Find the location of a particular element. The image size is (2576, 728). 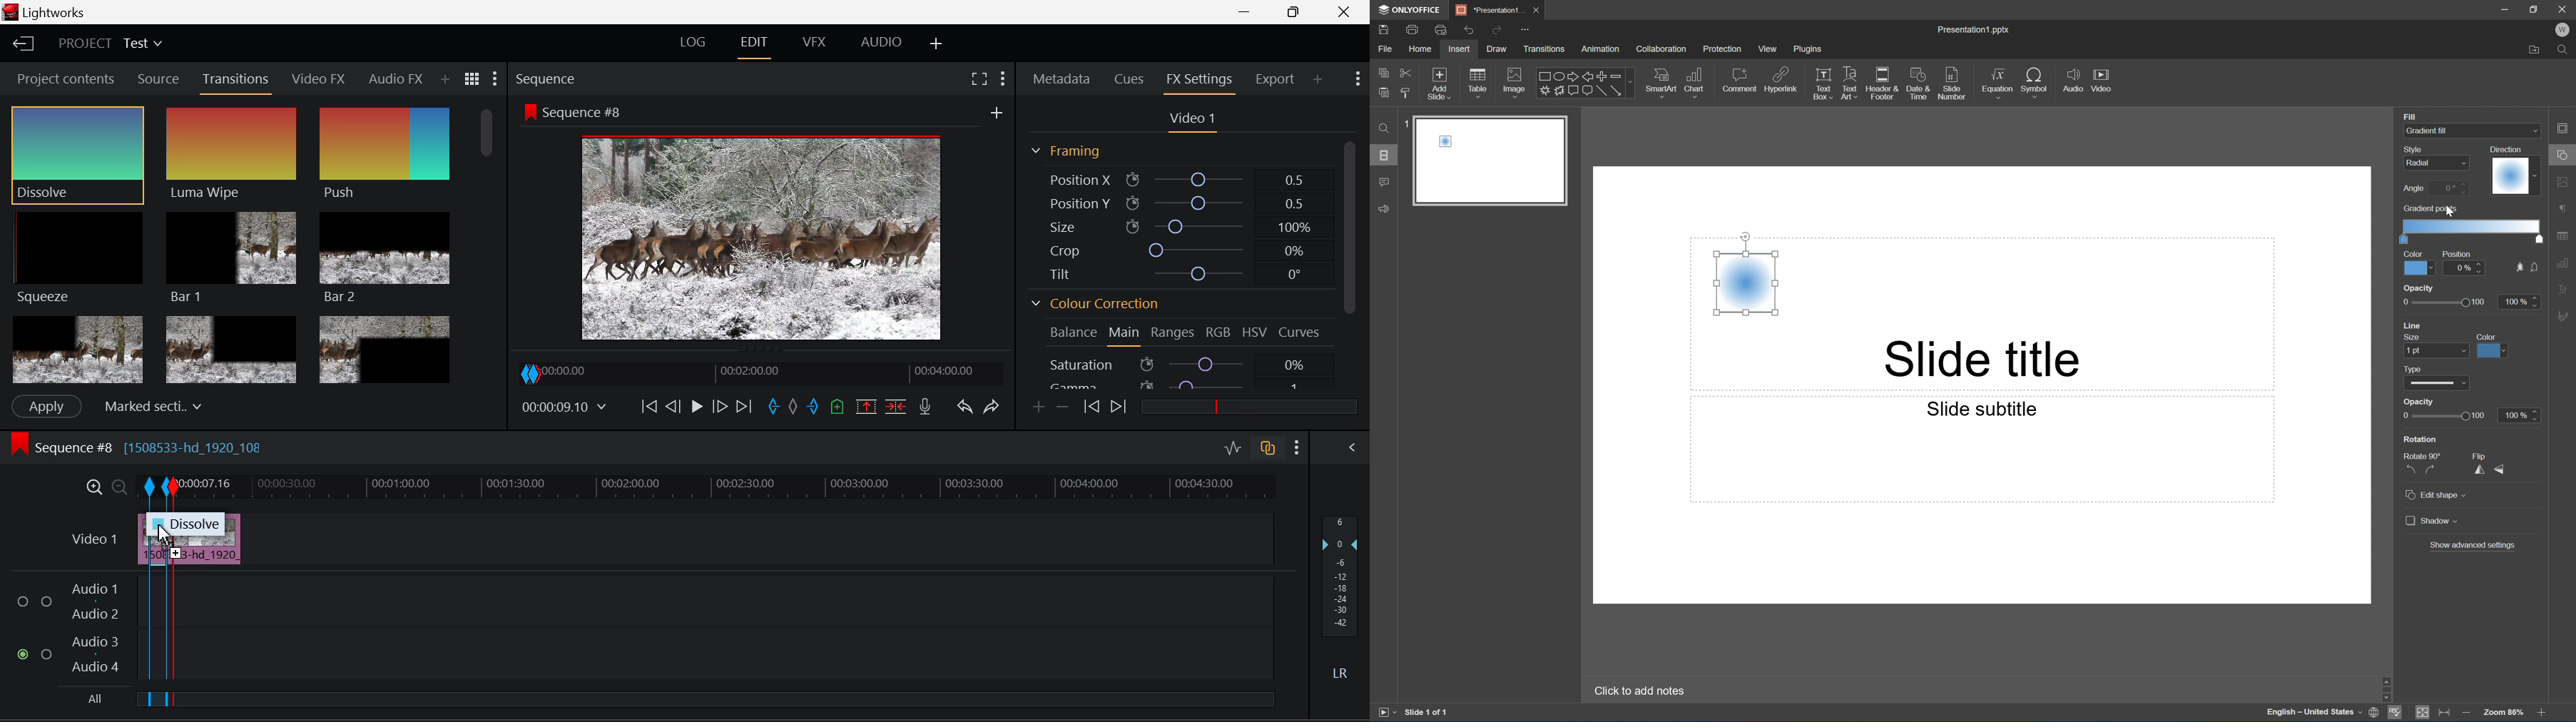

Decibel Level is located at coordinates (1343, 600).